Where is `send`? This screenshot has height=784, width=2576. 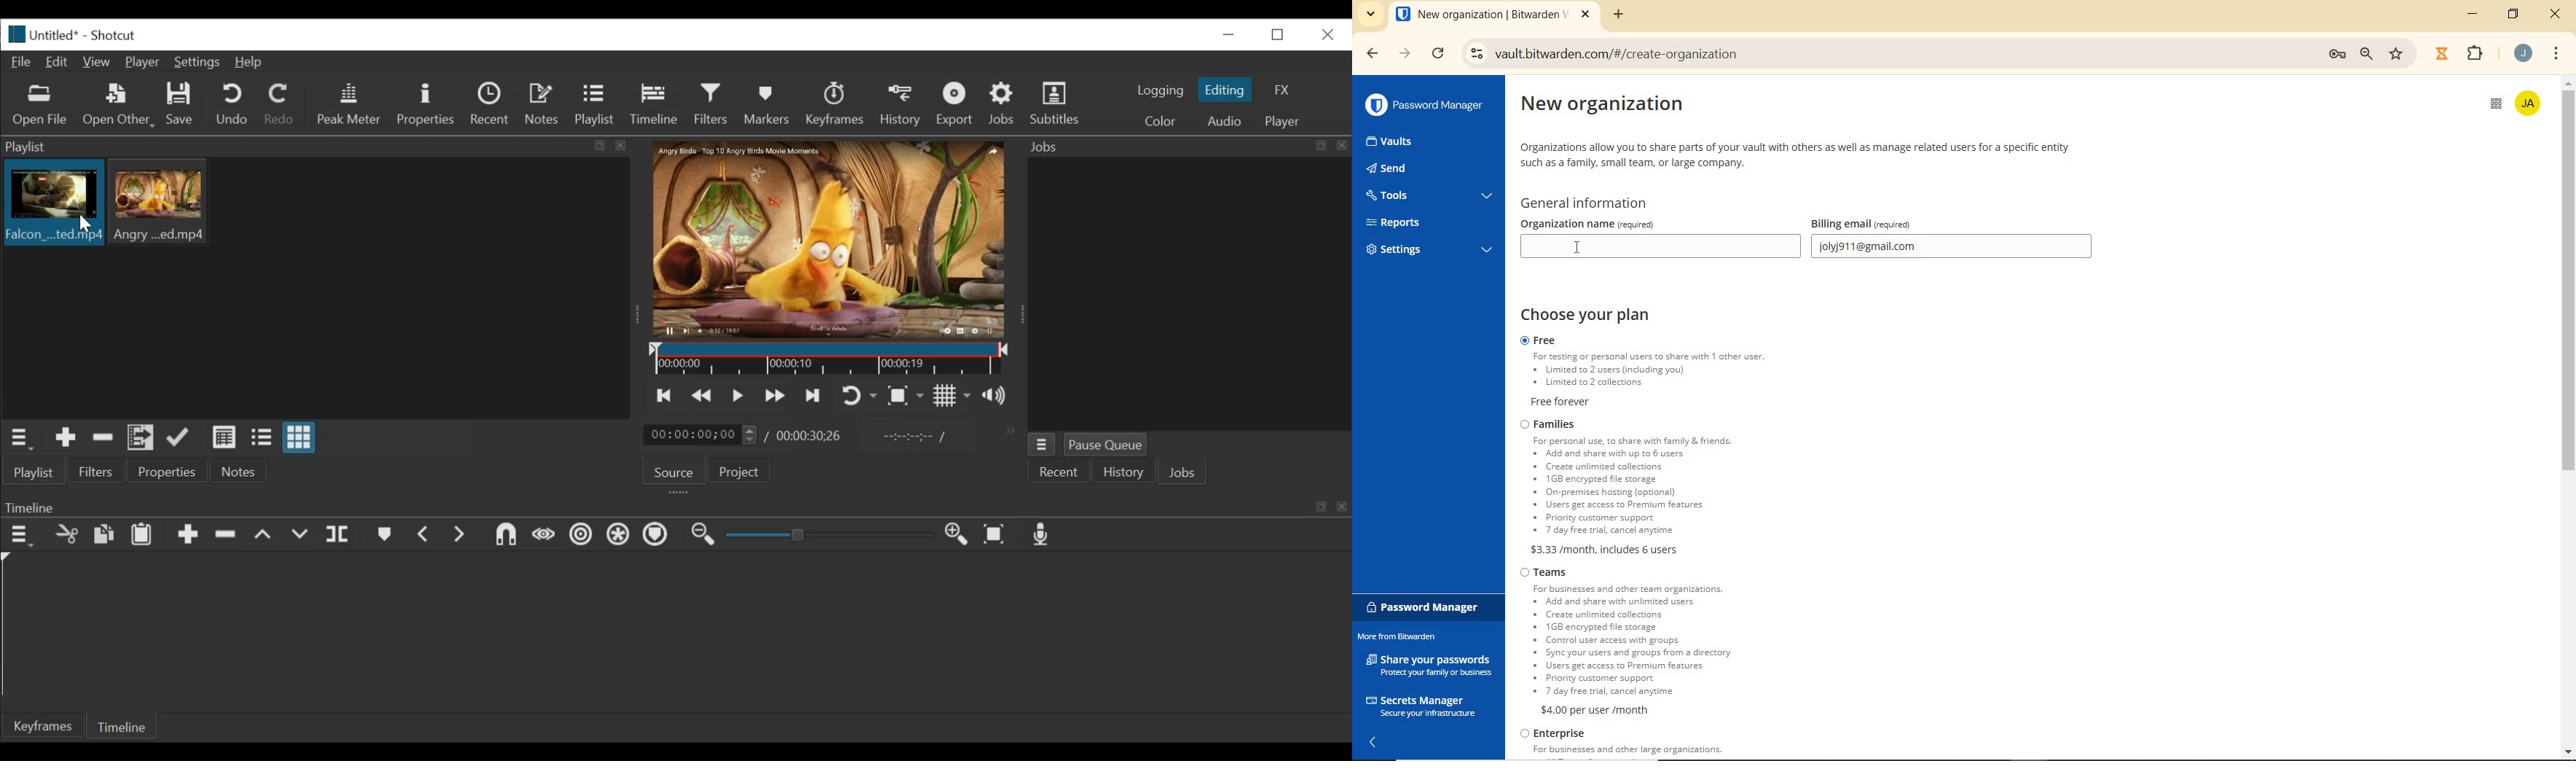 send is located at coordinates (1410, 170).